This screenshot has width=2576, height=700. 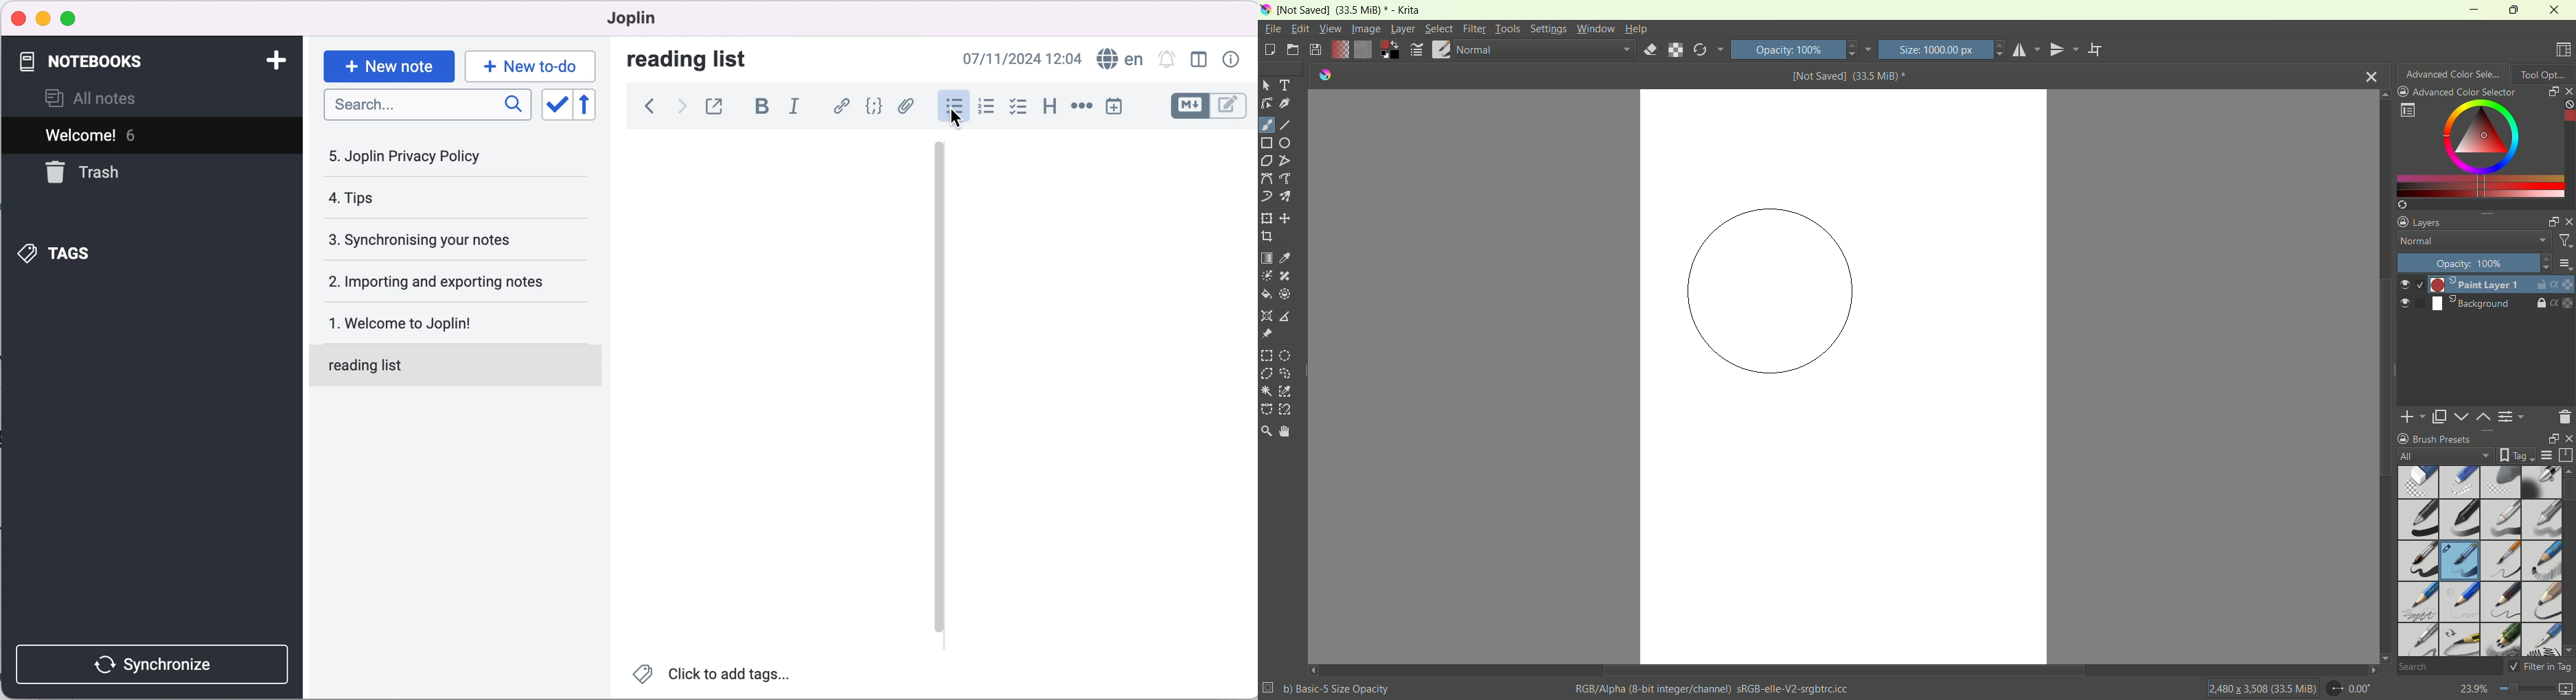 What do you see at coordinates (456, 282) in the screenshot?
I see `importing and exporting notes` at bounding box center [456, 282].